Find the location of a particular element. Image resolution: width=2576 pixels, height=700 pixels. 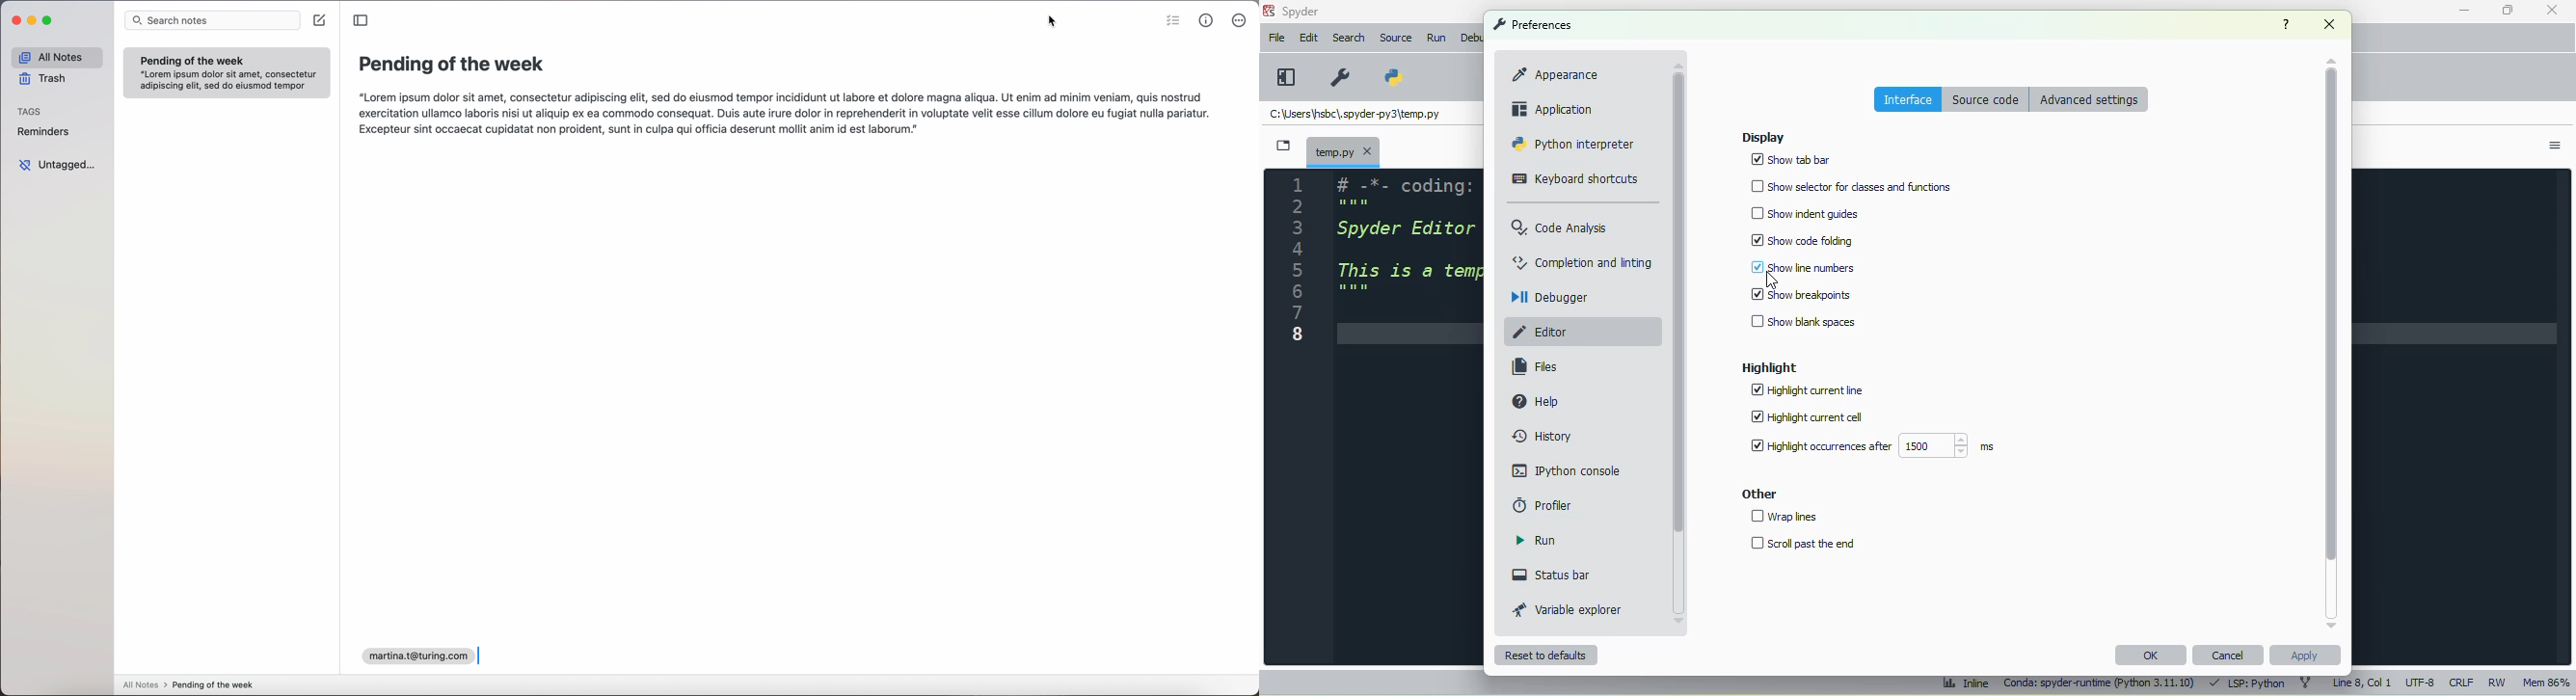

inline is located at coordinates (1965, 683).